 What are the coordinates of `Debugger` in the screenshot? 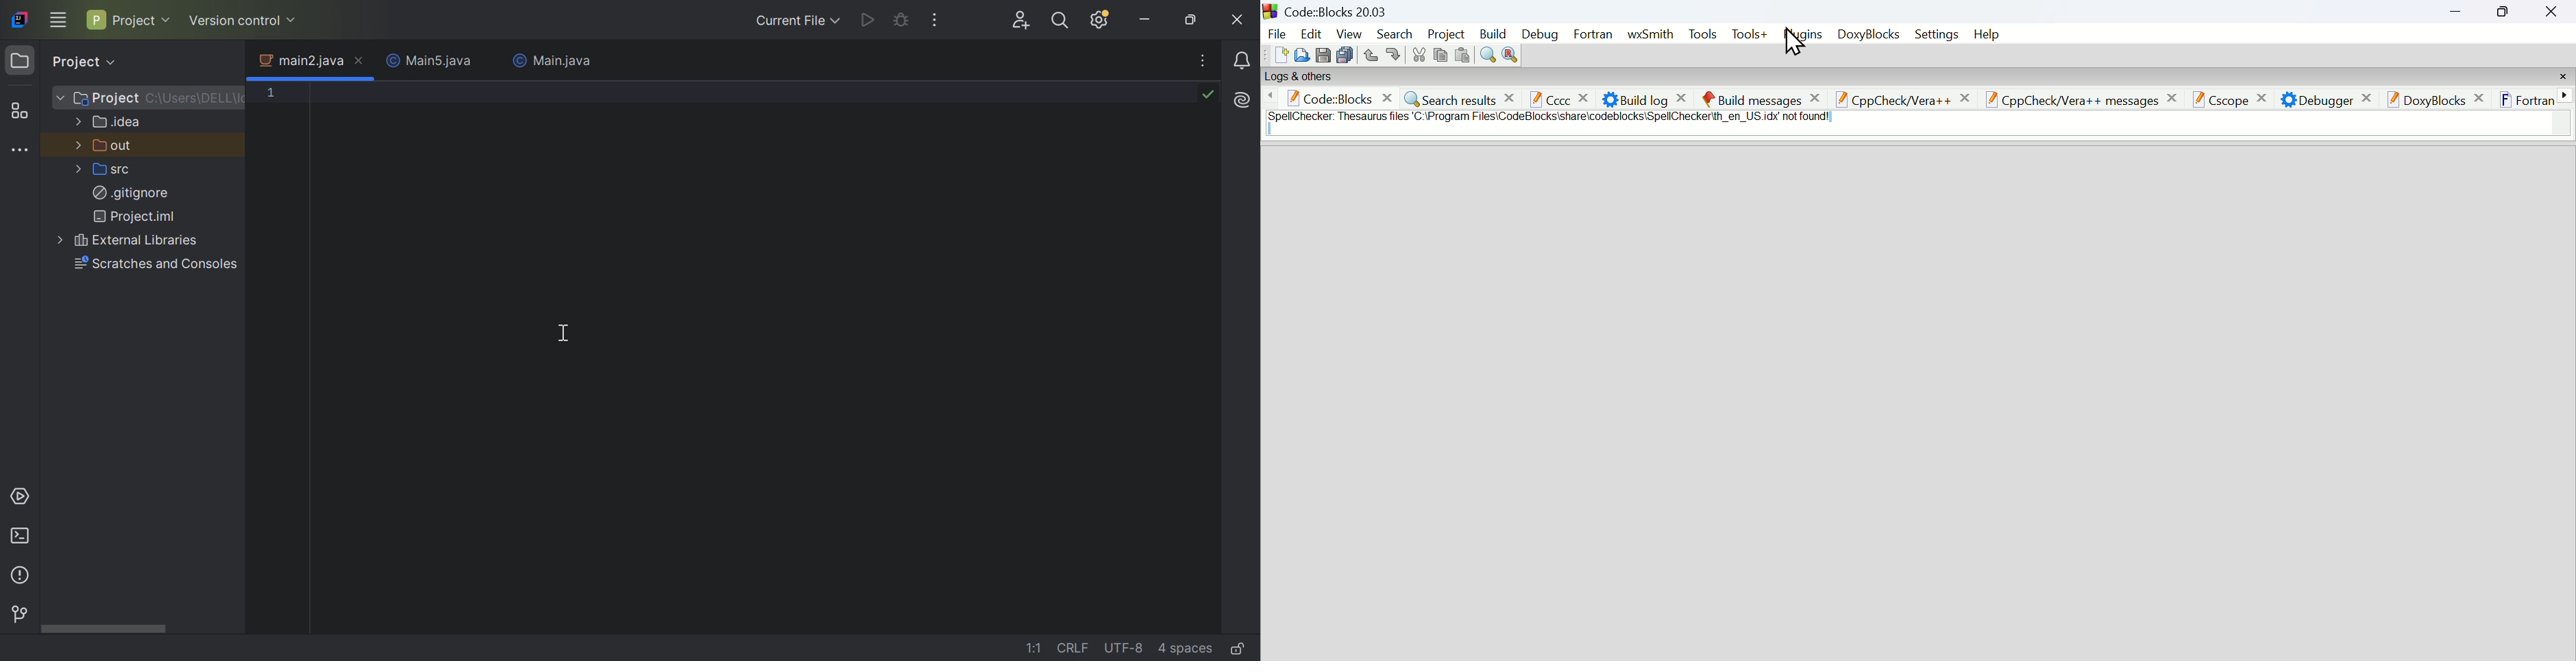 It's located at (2323, 97).